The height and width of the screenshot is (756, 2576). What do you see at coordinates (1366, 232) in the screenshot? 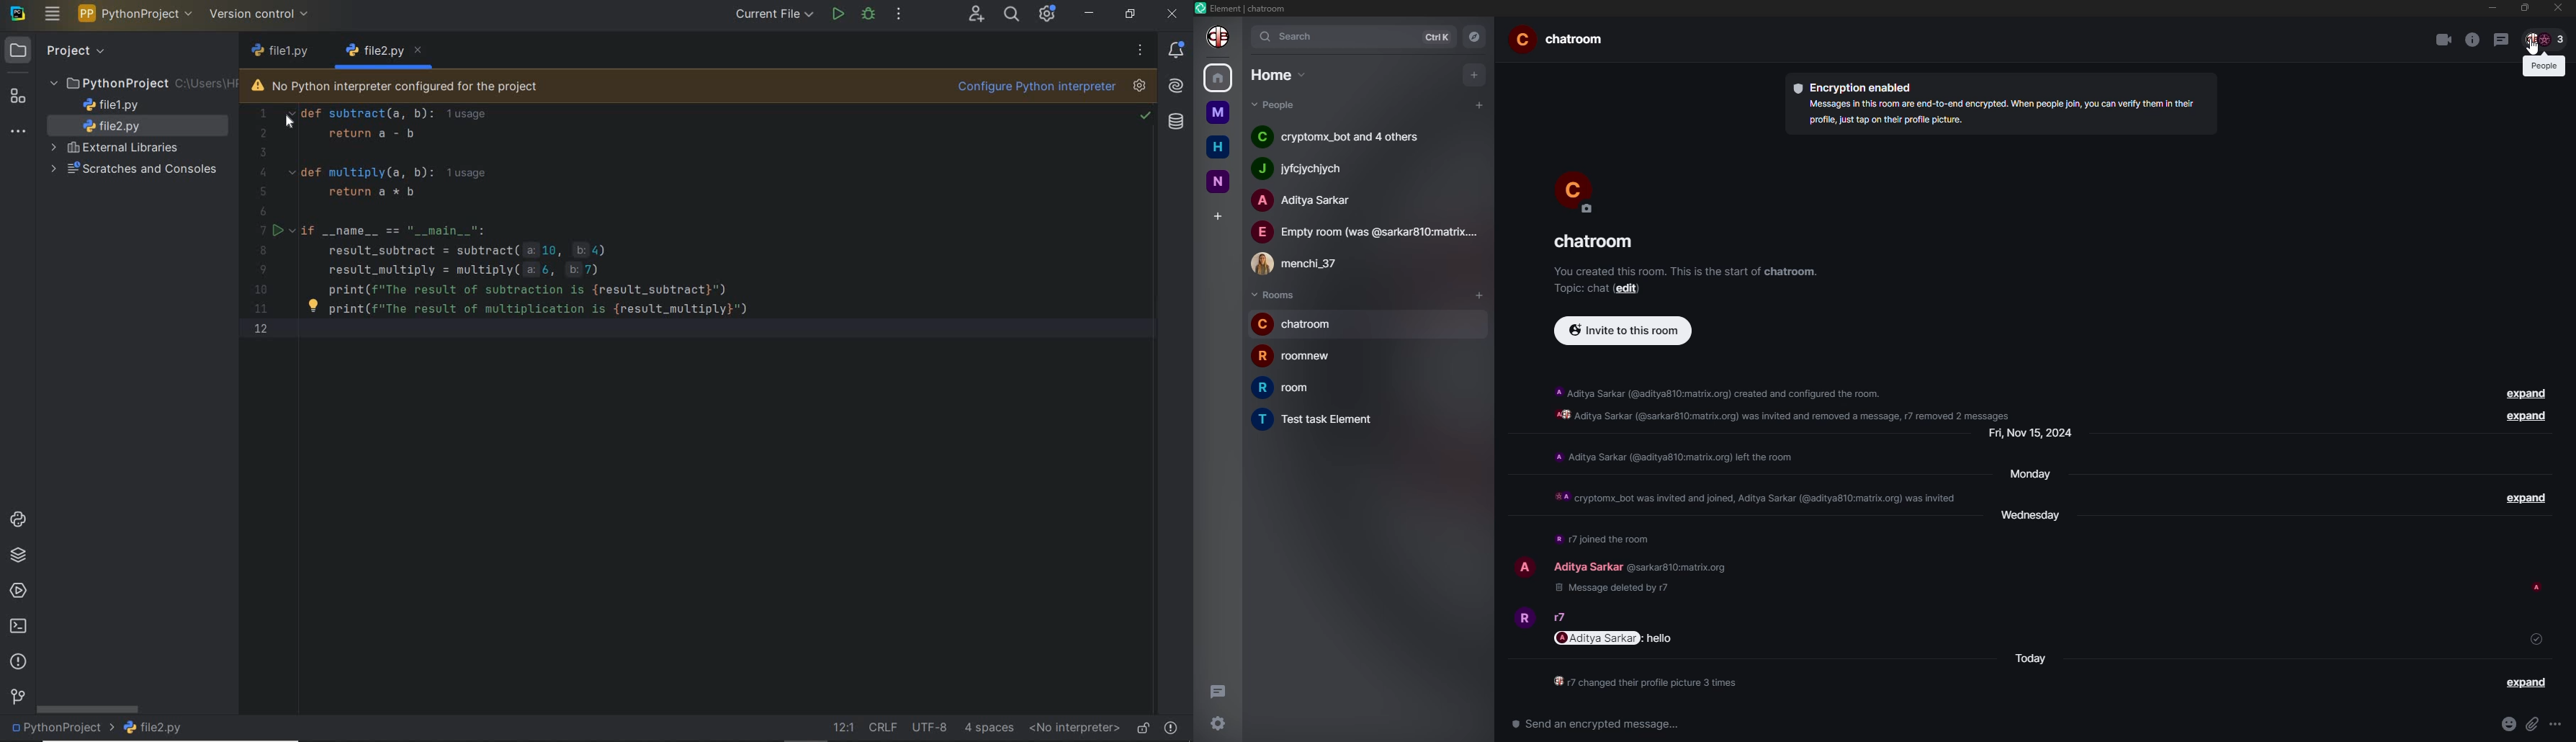
I see `people` at bounding box center [1366, 232].